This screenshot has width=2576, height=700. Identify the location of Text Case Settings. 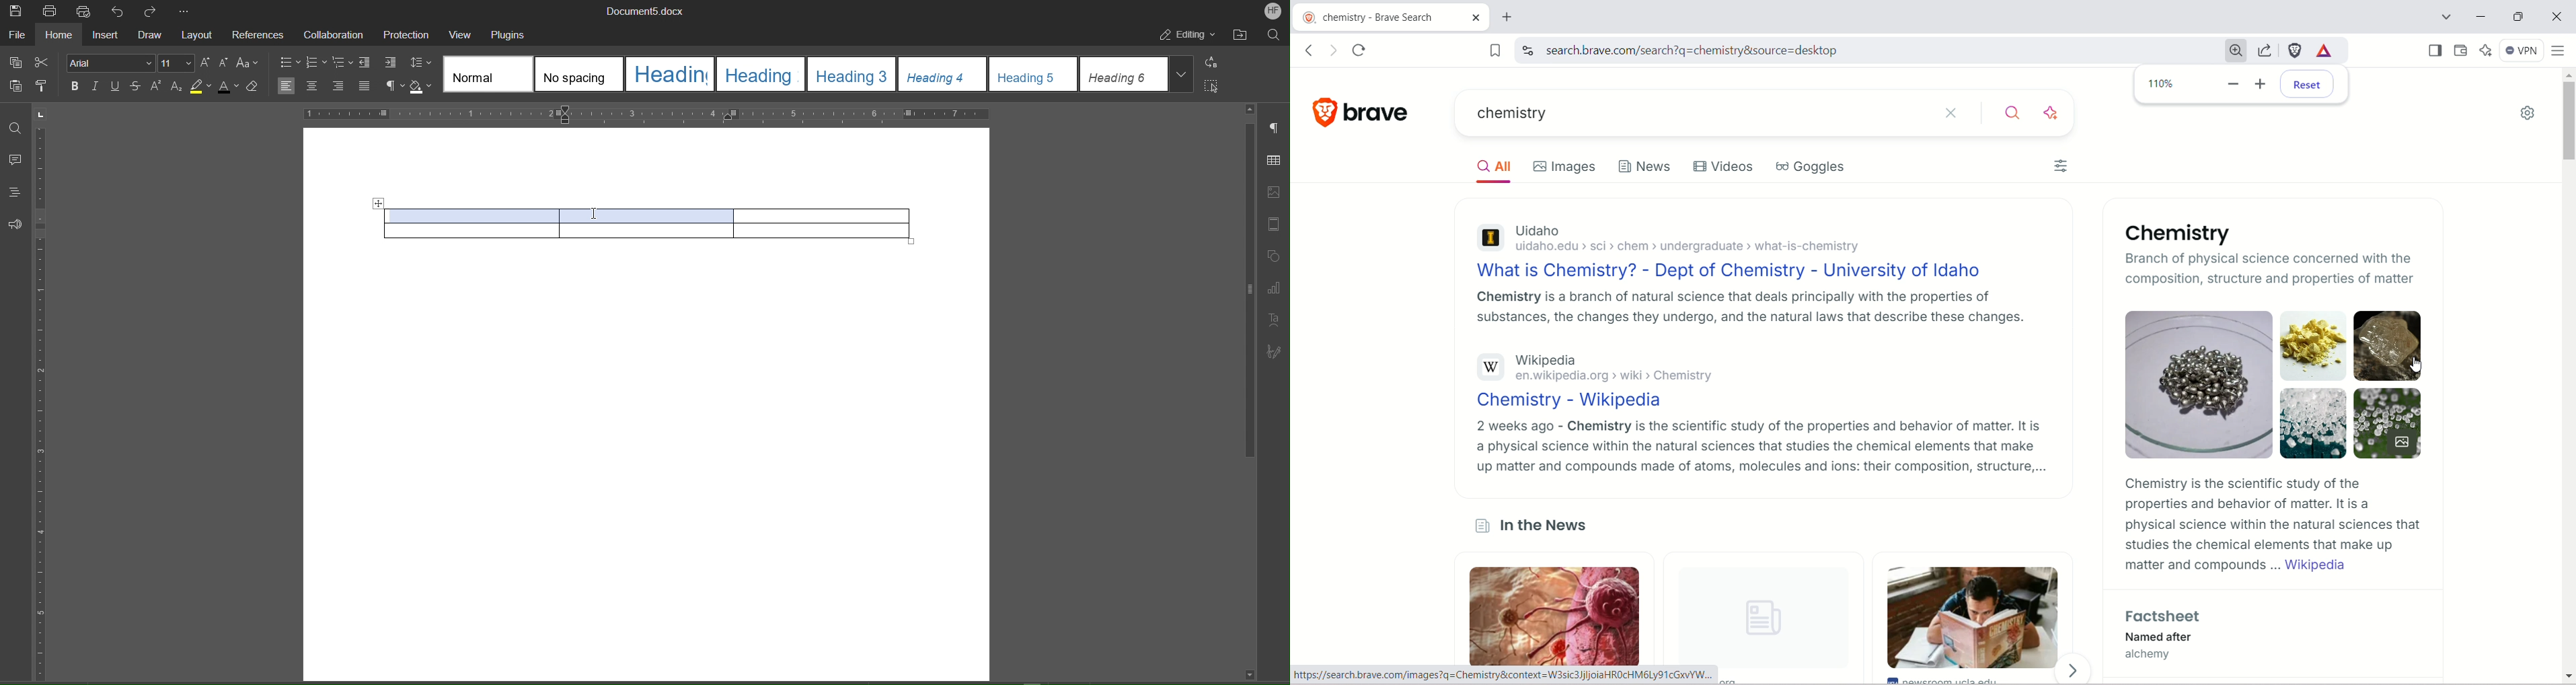
(250, 62).